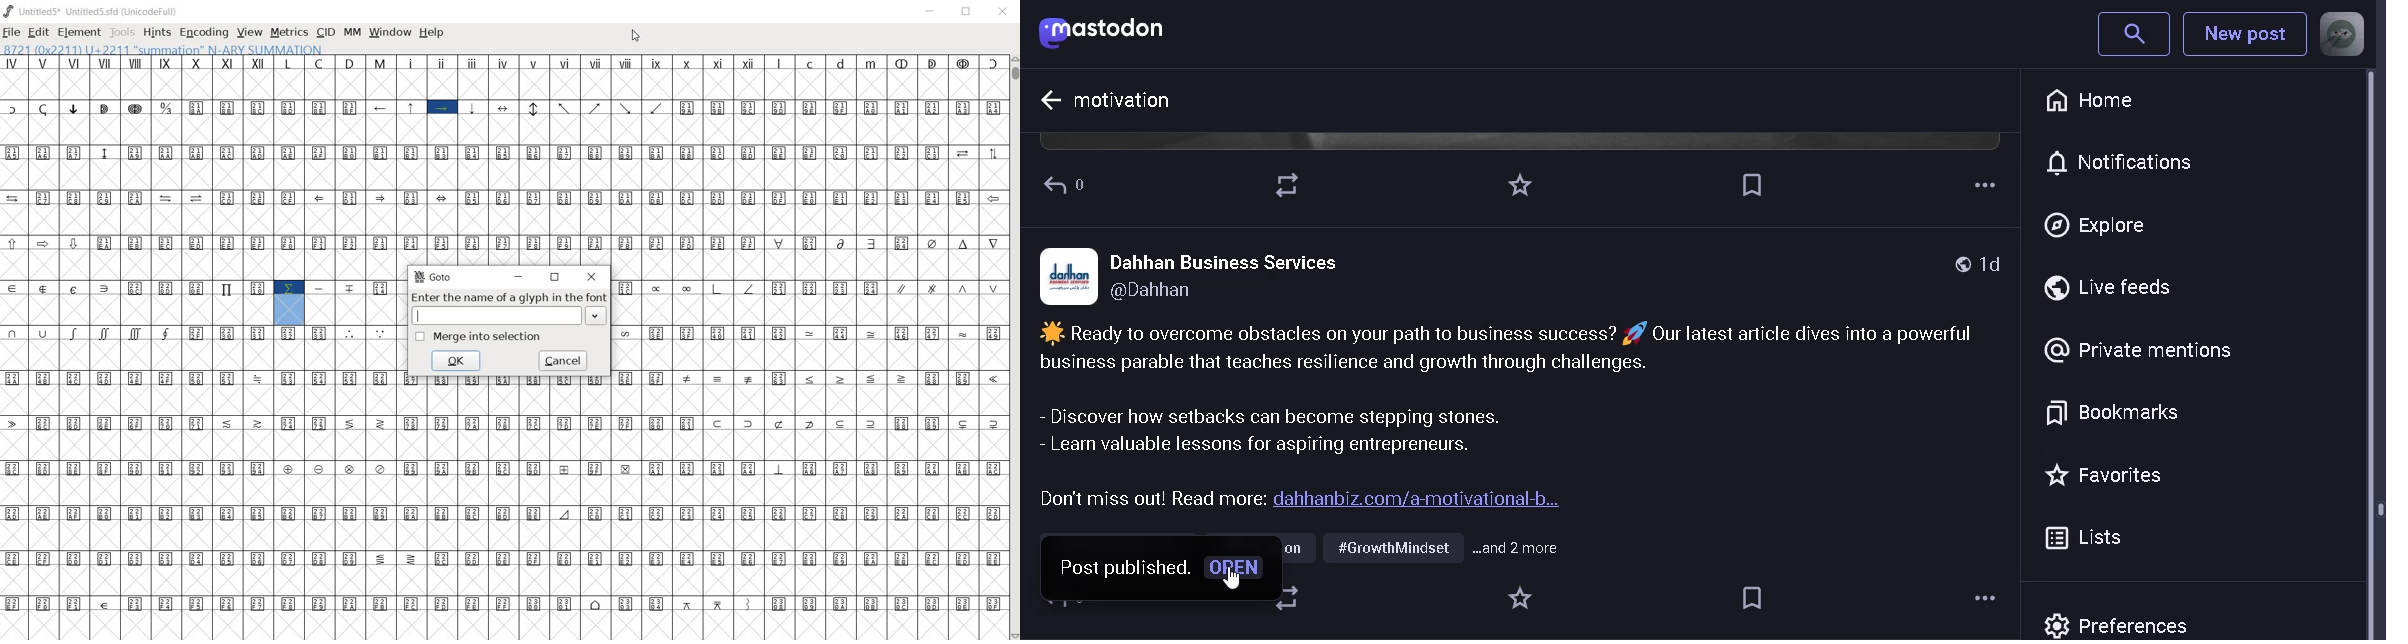 This screenshot has width=2408, height=644. Describe the element at coordinates (505, 580) in the screenshot. I see `empty cells` at that location.